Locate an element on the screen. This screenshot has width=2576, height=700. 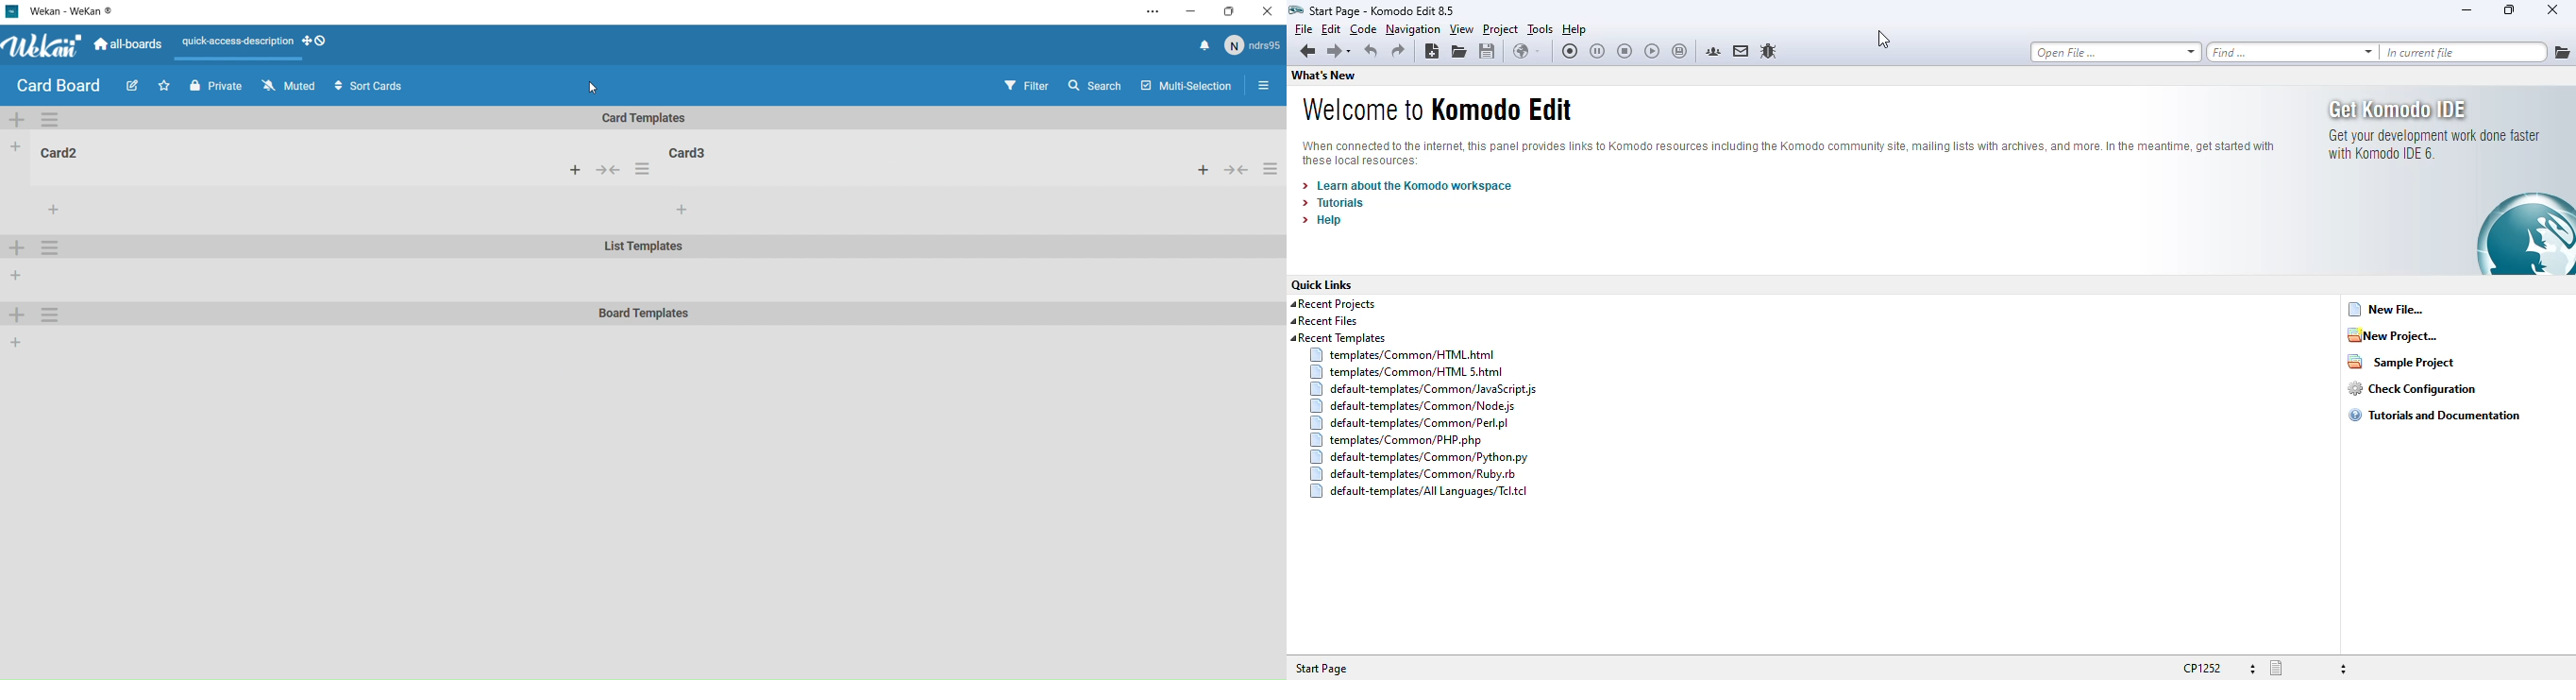
add is located at coordinates (18, 276).